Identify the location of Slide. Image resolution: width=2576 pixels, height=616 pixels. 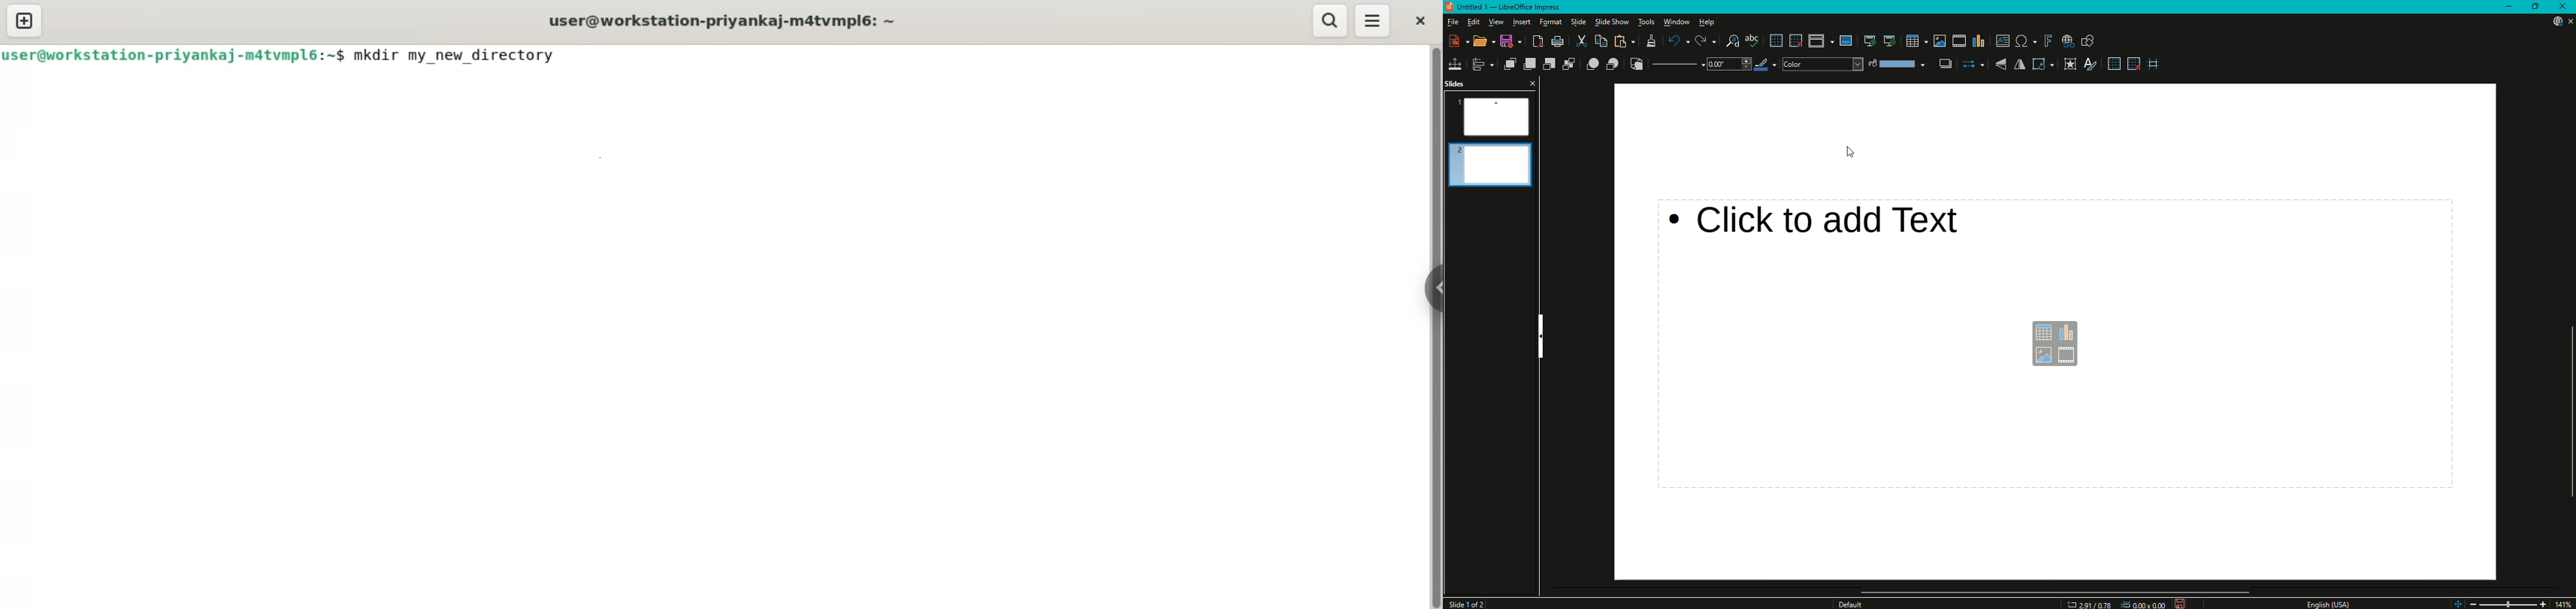
(1579, 22).